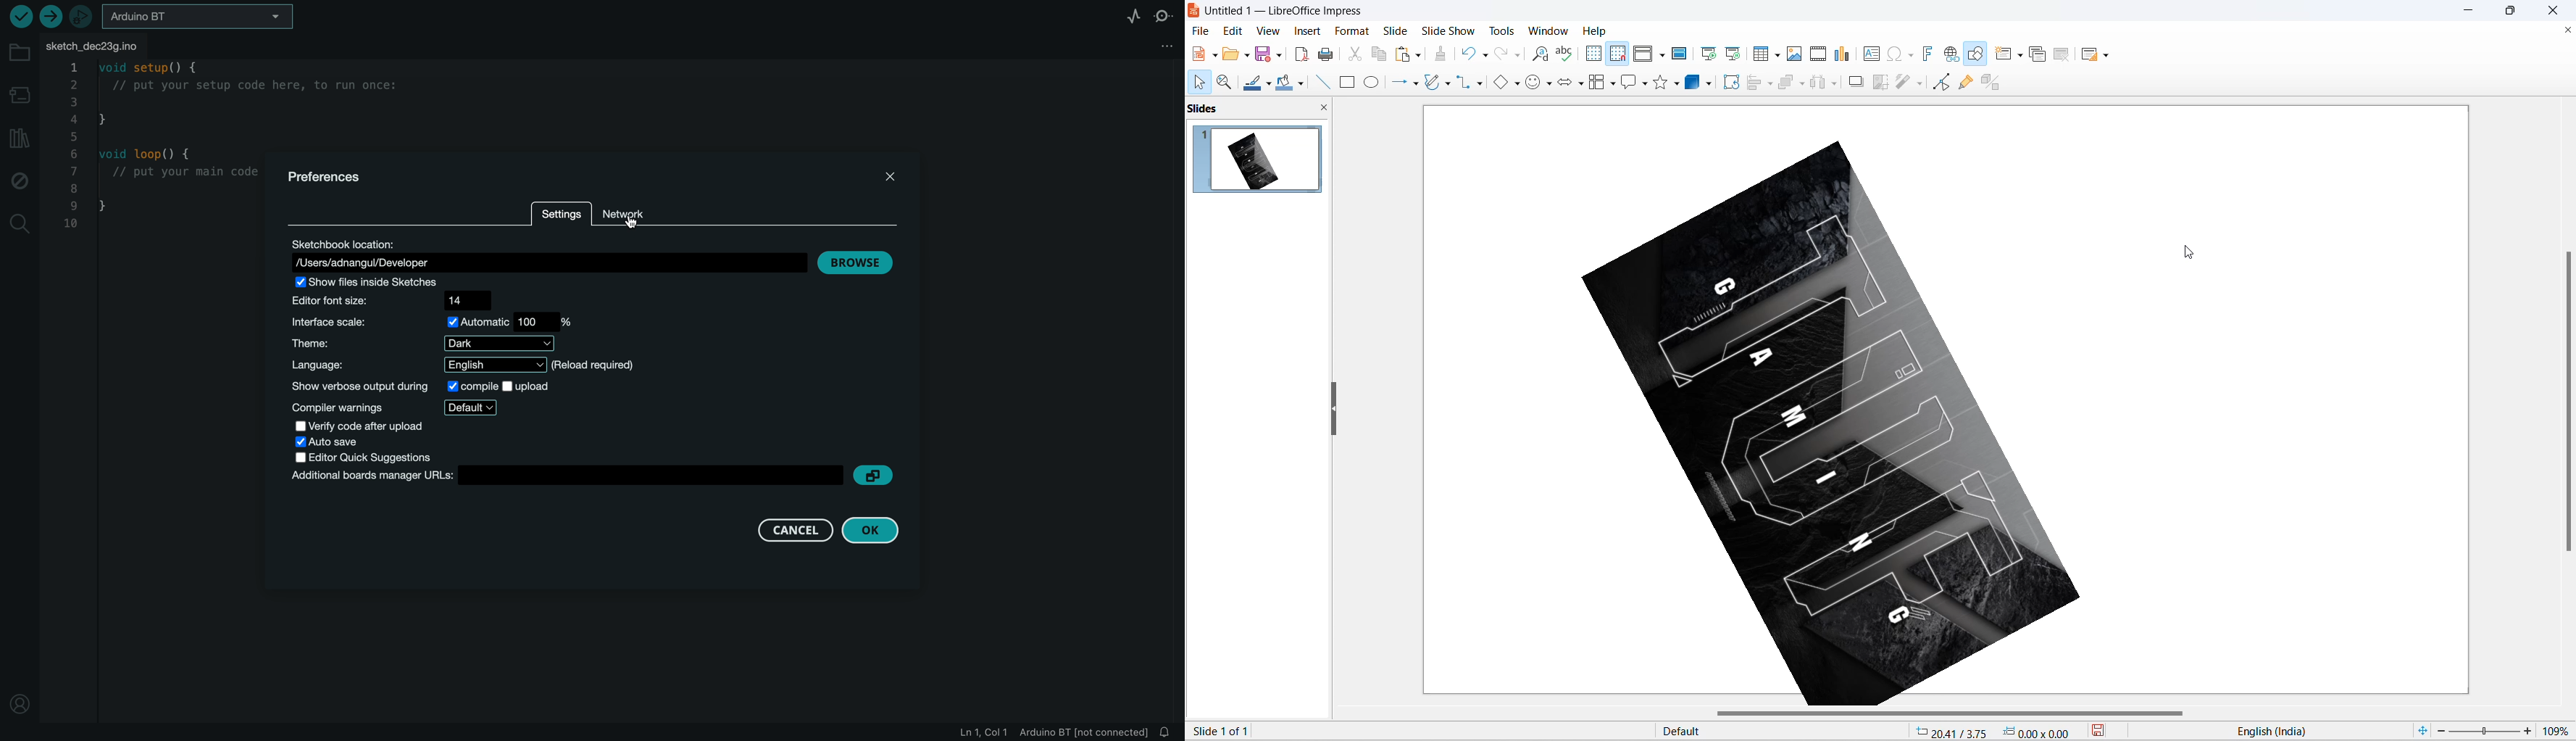 The width and height of the screenshot is (2576, 756). What do you see at coordinates (2091, 57) in the screenshot?
I see `slide layout icon` at bounding box center [2091, 57].